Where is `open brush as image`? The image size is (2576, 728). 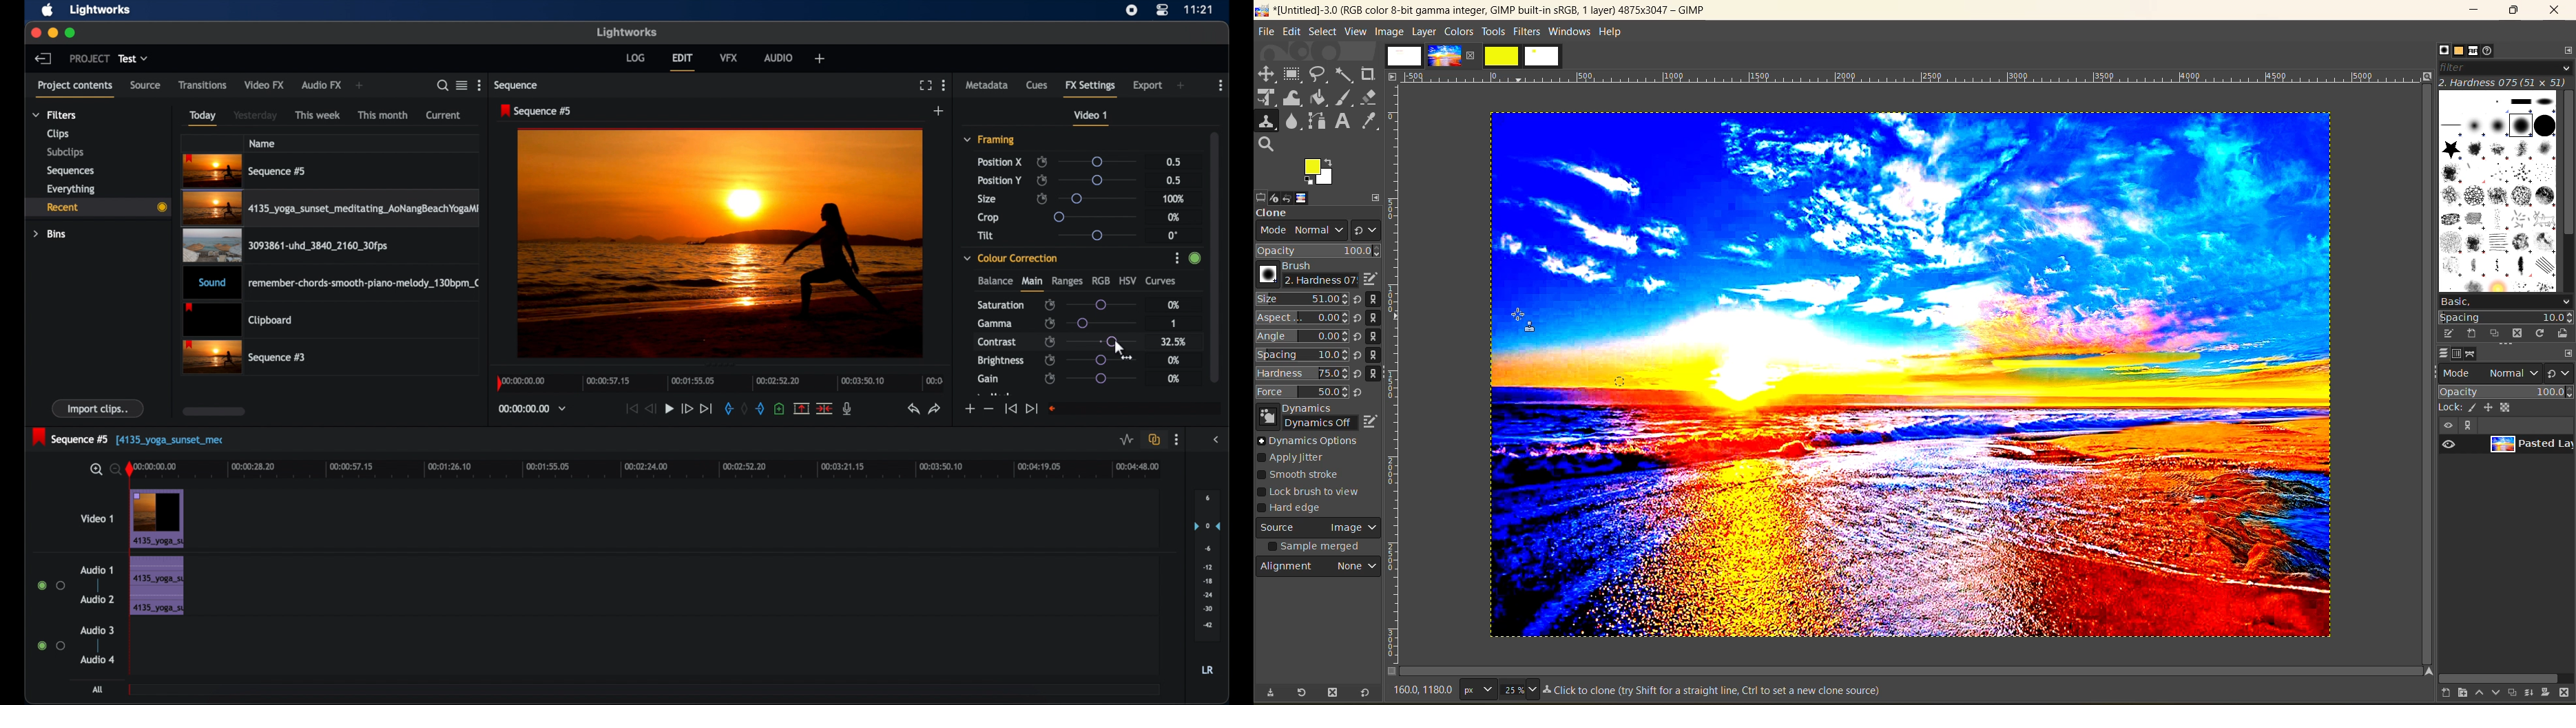 open brush as image is located at coordinates (2561, 334).